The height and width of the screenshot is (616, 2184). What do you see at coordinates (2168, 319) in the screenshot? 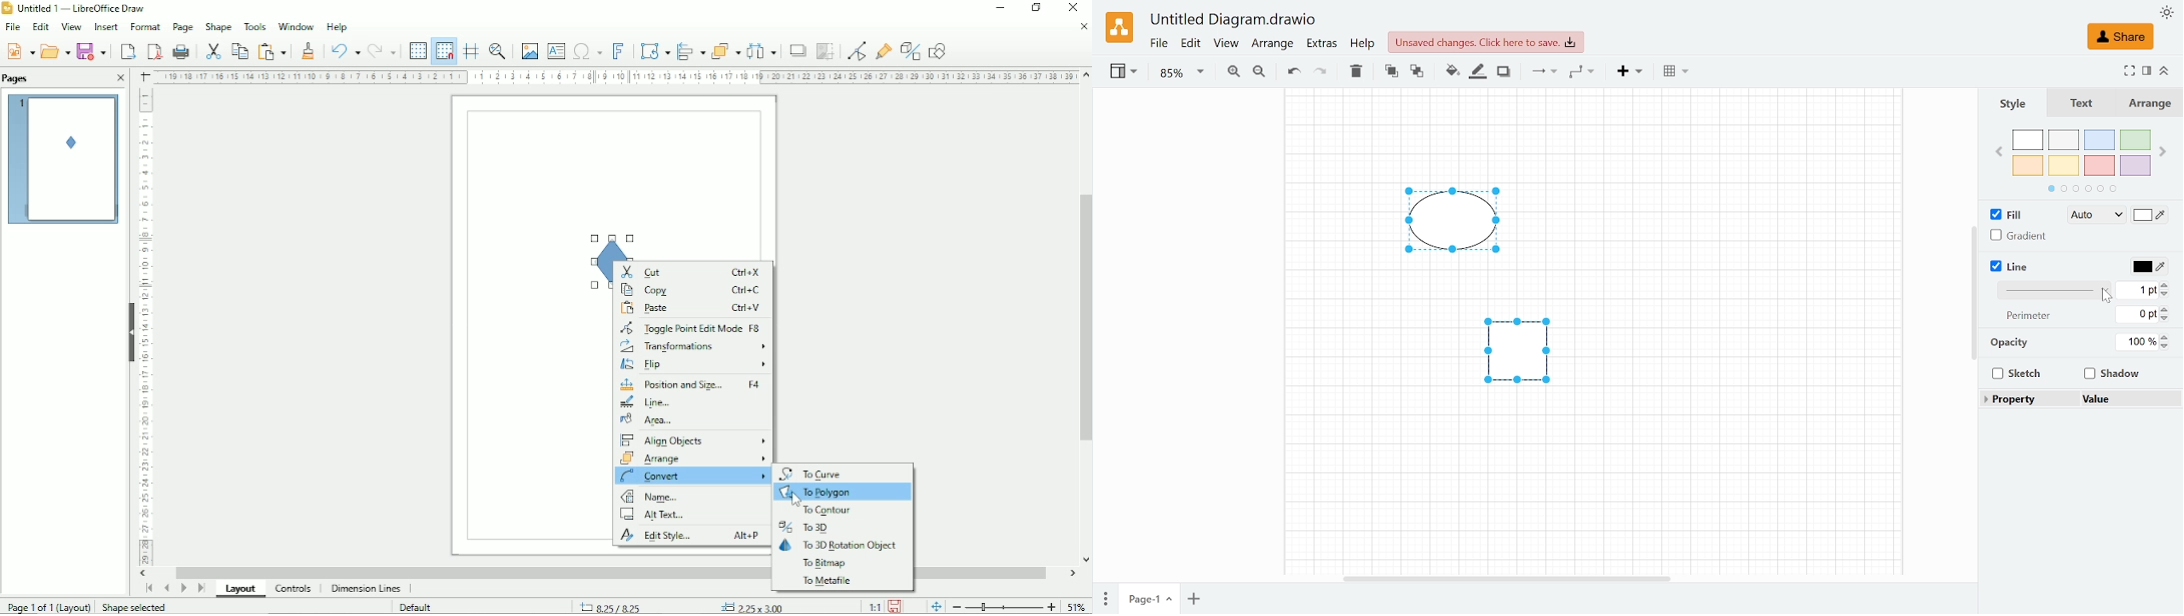
I see `Decrease perimeter` at bounding box center [2168, 319].